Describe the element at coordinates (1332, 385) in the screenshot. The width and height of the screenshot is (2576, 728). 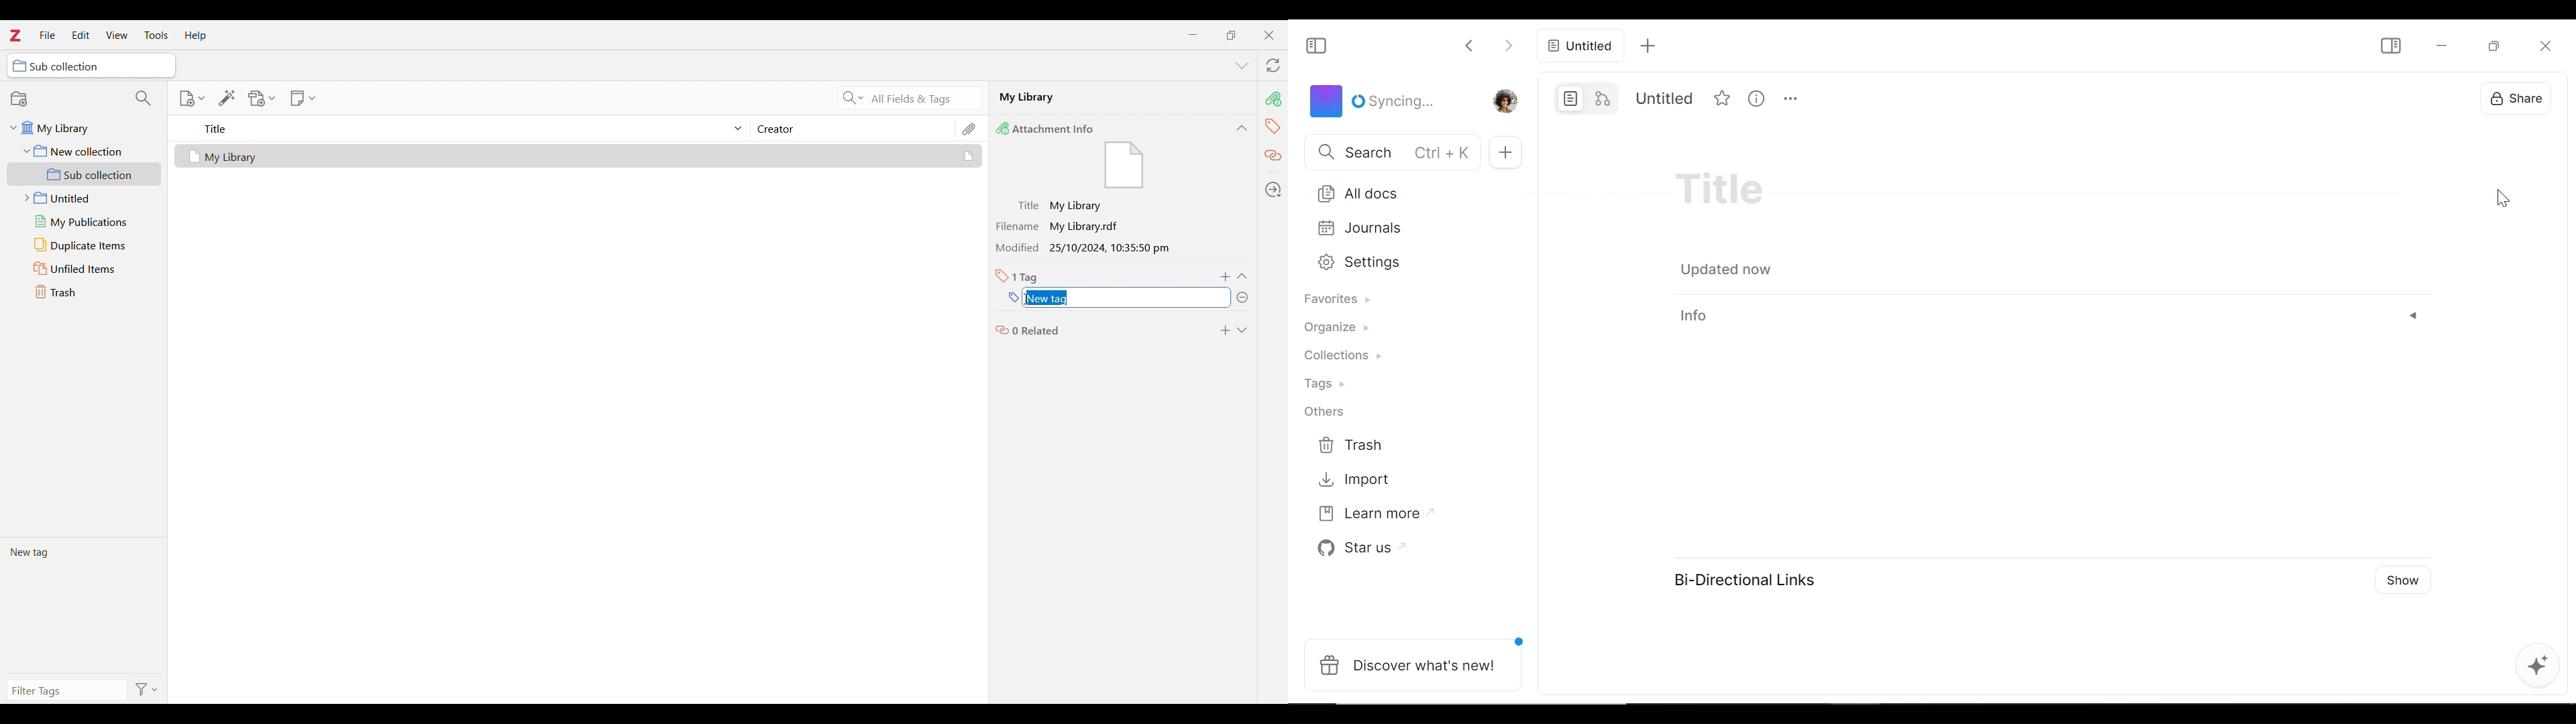
I see `Tags` at that location.